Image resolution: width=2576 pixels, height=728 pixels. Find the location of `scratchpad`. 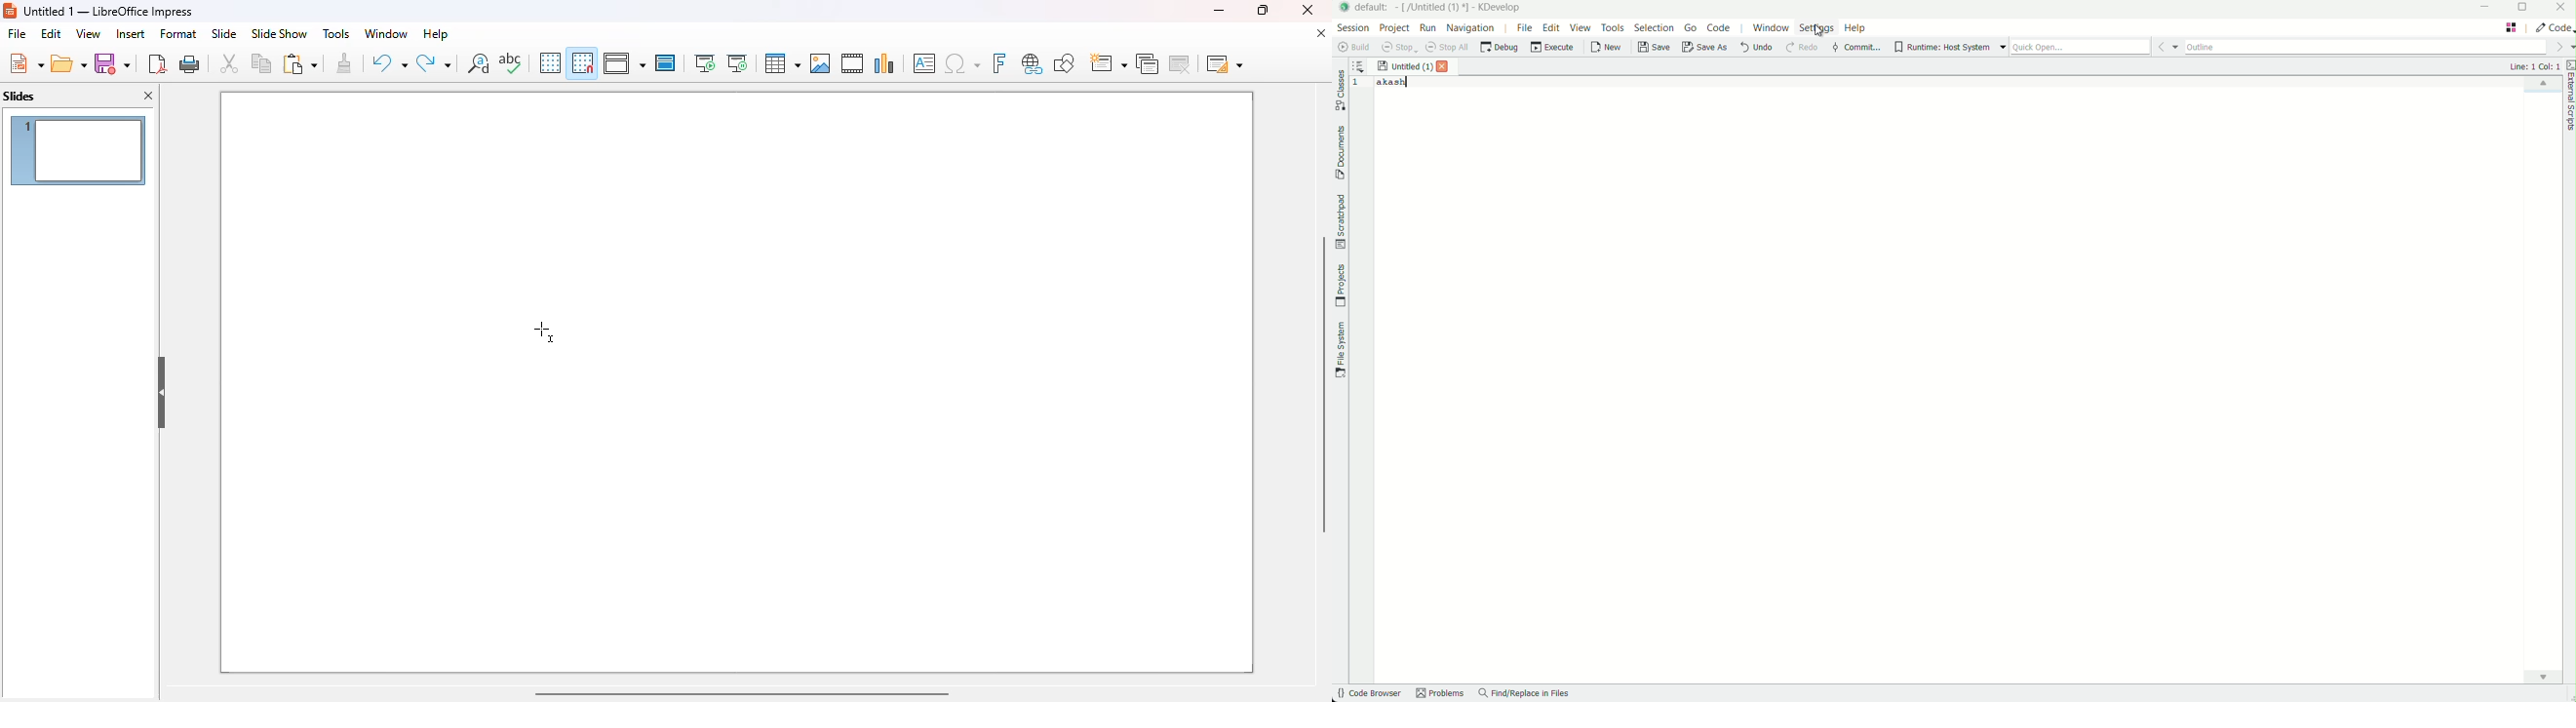

scratchpad is located at coordinates (1340, 221).